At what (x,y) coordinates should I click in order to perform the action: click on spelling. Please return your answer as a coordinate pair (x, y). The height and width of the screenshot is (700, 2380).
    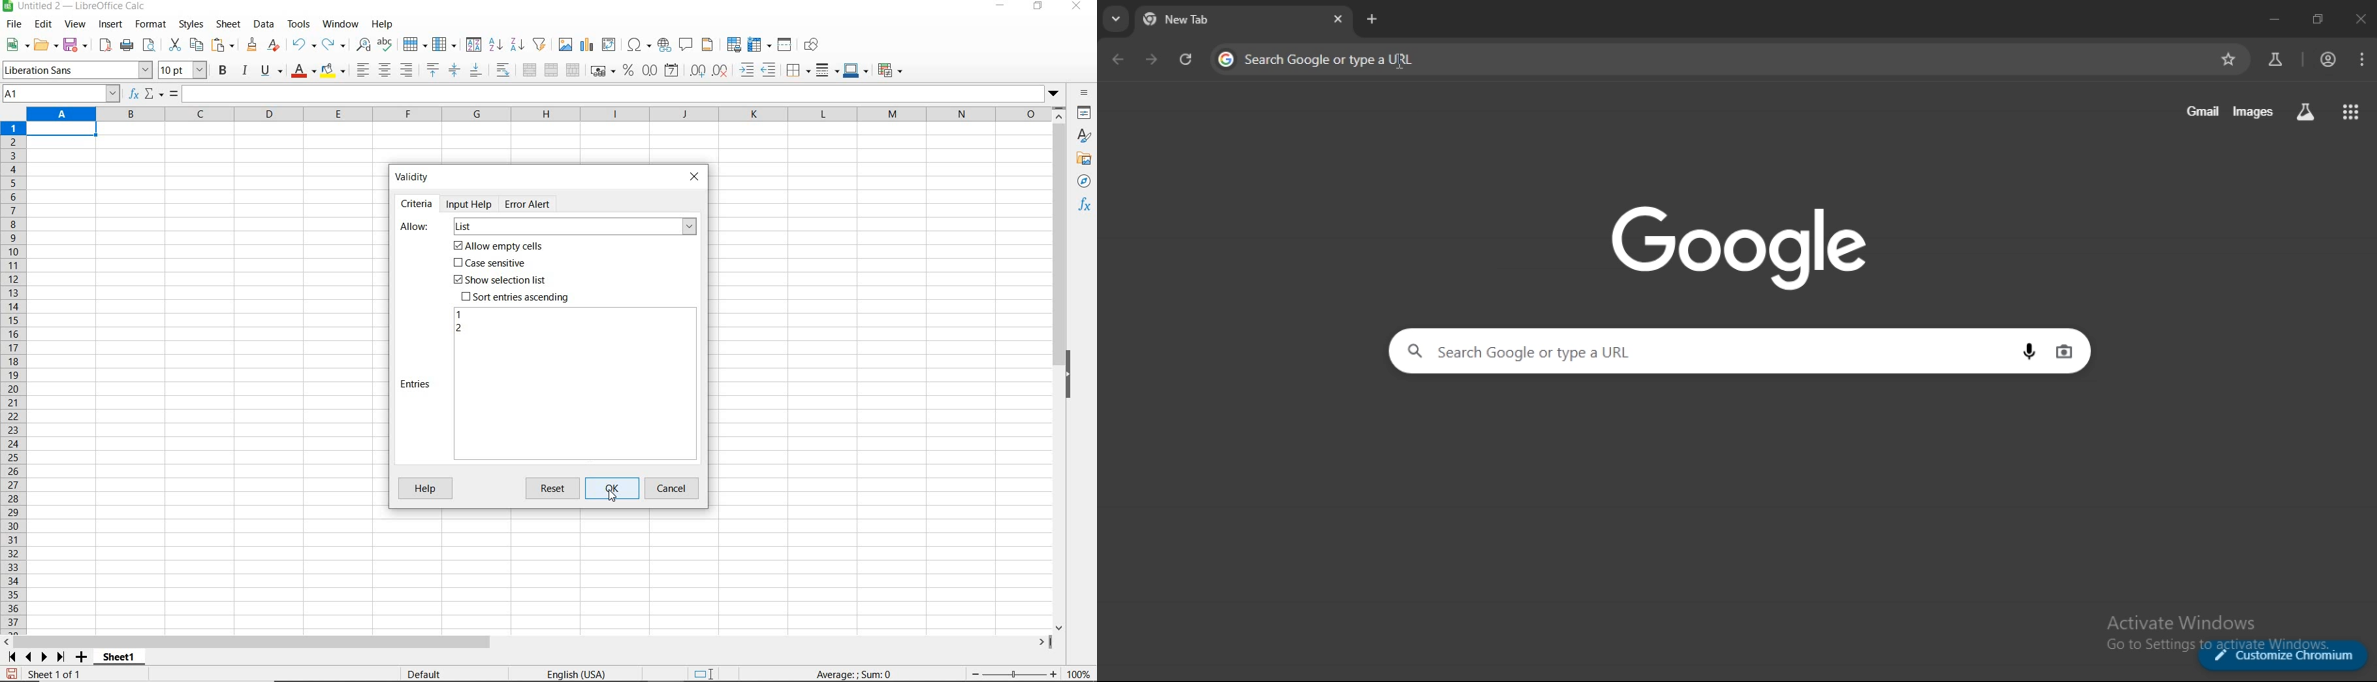
    Looking at the image, I should click on (387, 45).